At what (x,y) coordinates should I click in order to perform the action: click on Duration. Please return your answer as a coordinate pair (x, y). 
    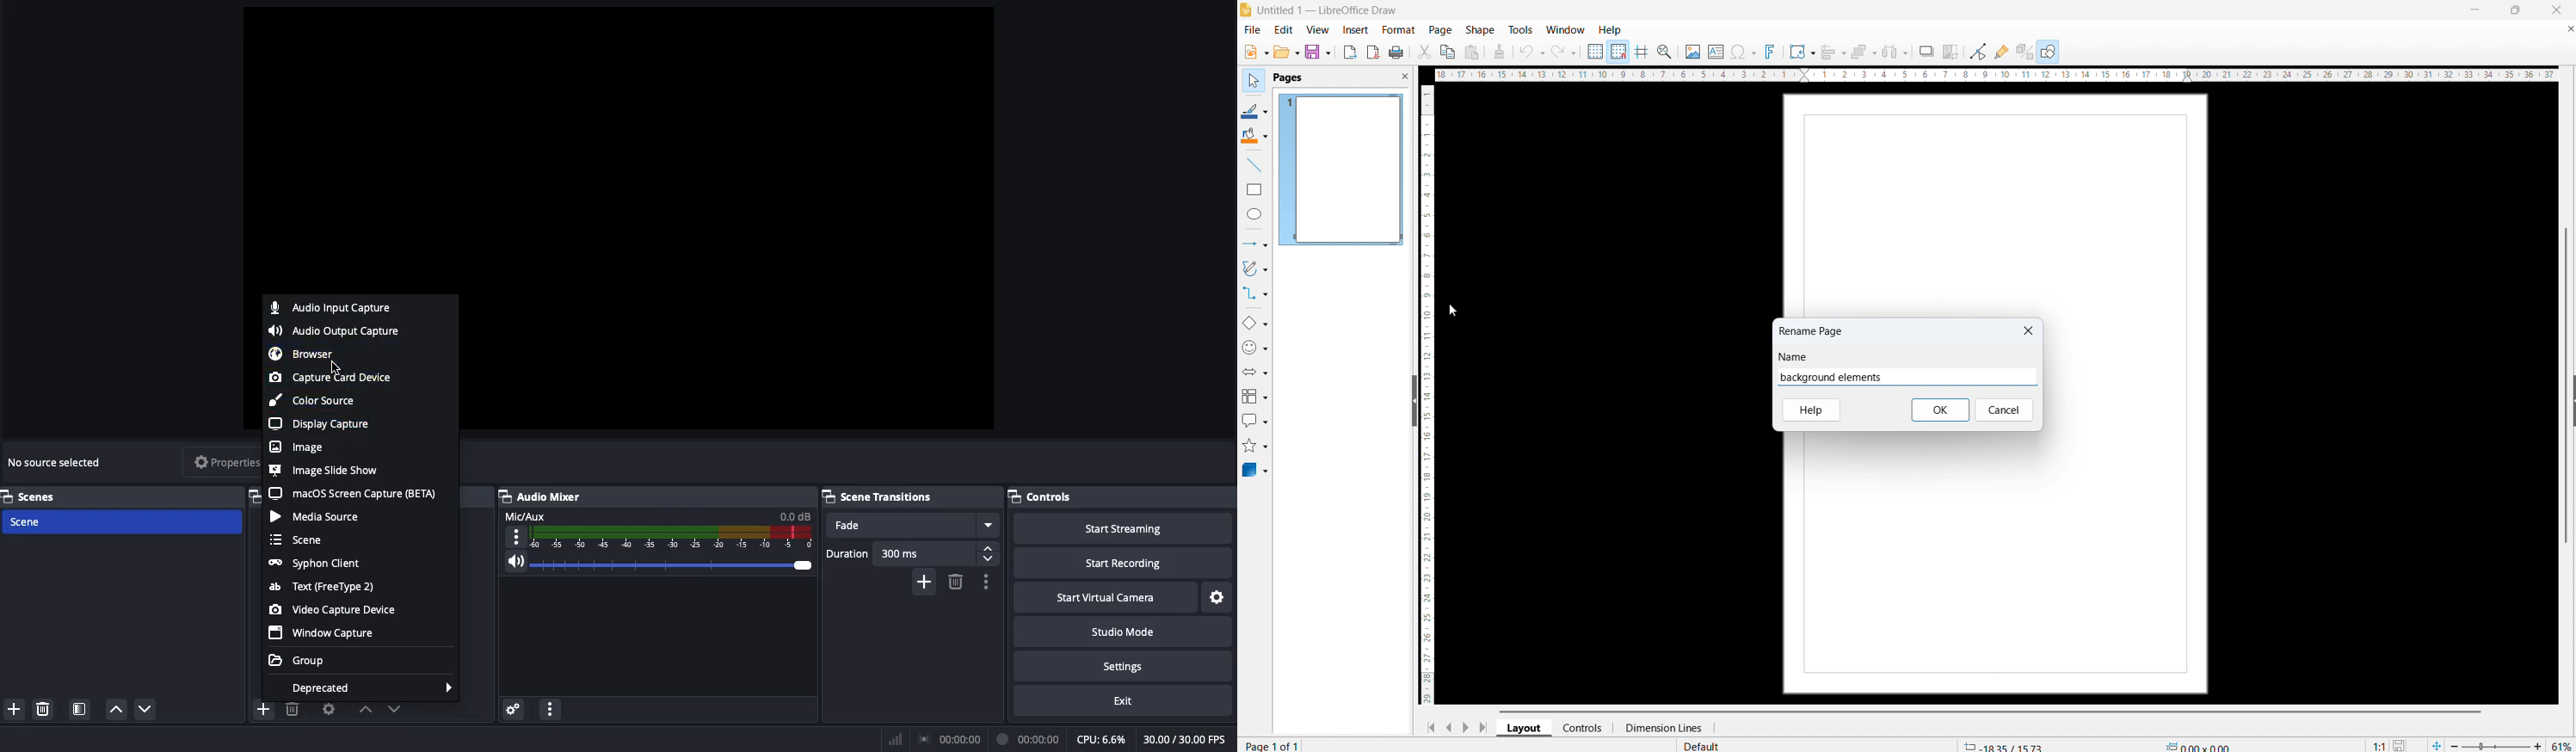
    Looking at the image, I should click on (908, 553).